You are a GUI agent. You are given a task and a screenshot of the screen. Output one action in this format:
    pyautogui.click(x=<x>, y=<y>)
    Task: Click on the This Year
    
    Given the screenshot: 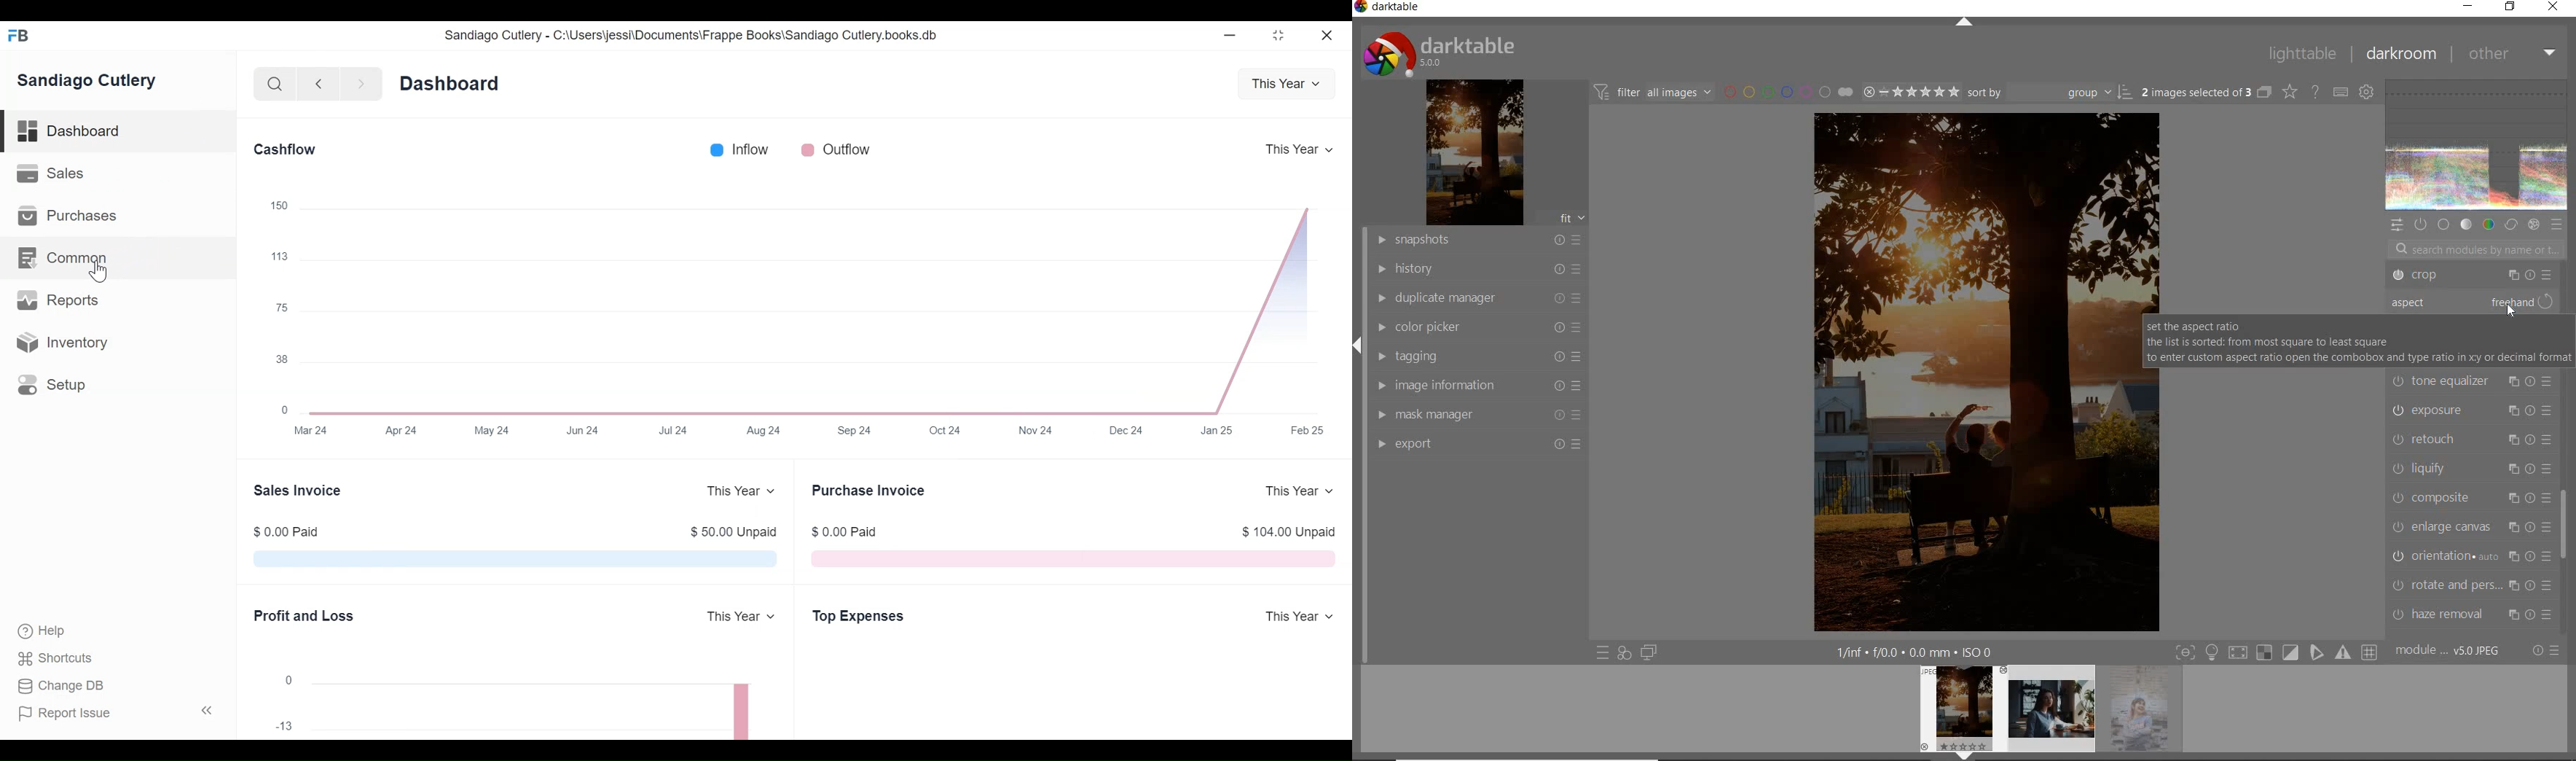 What is the action you would take?
    pyautogui.click(x=1298, y=149)
    